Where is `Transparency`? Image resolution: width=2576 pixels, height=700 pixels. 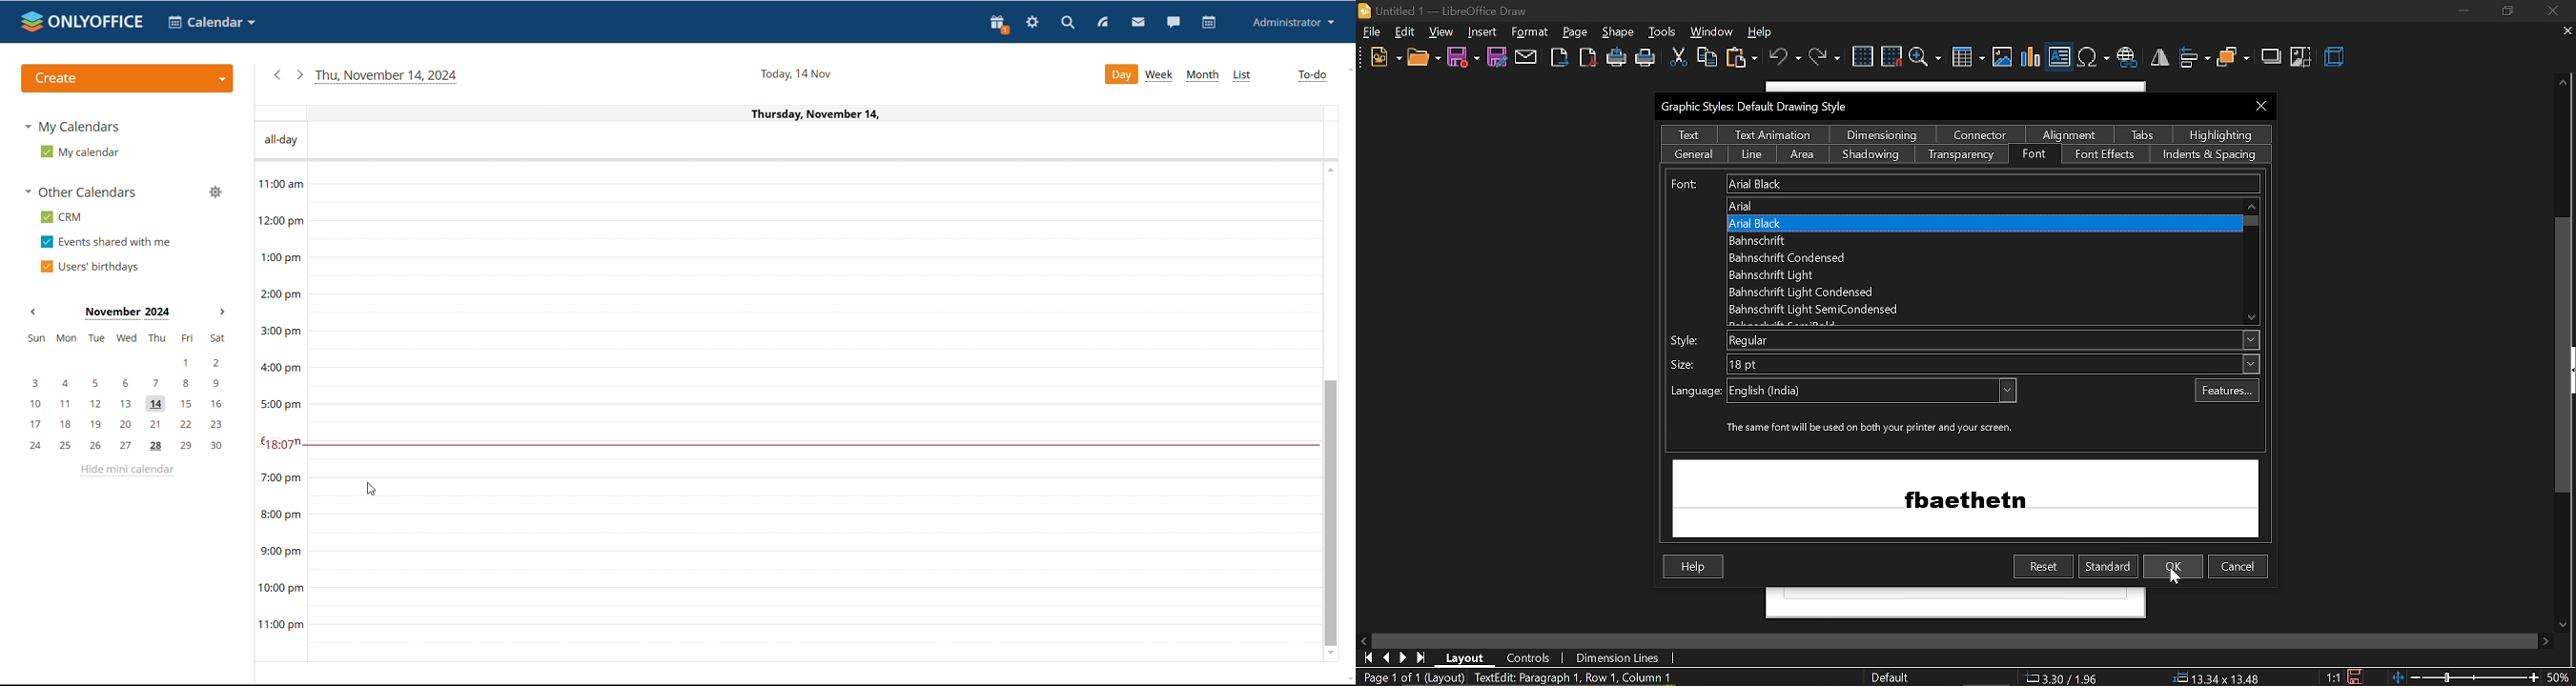
Transparency is located at coordinates (1962, 155).